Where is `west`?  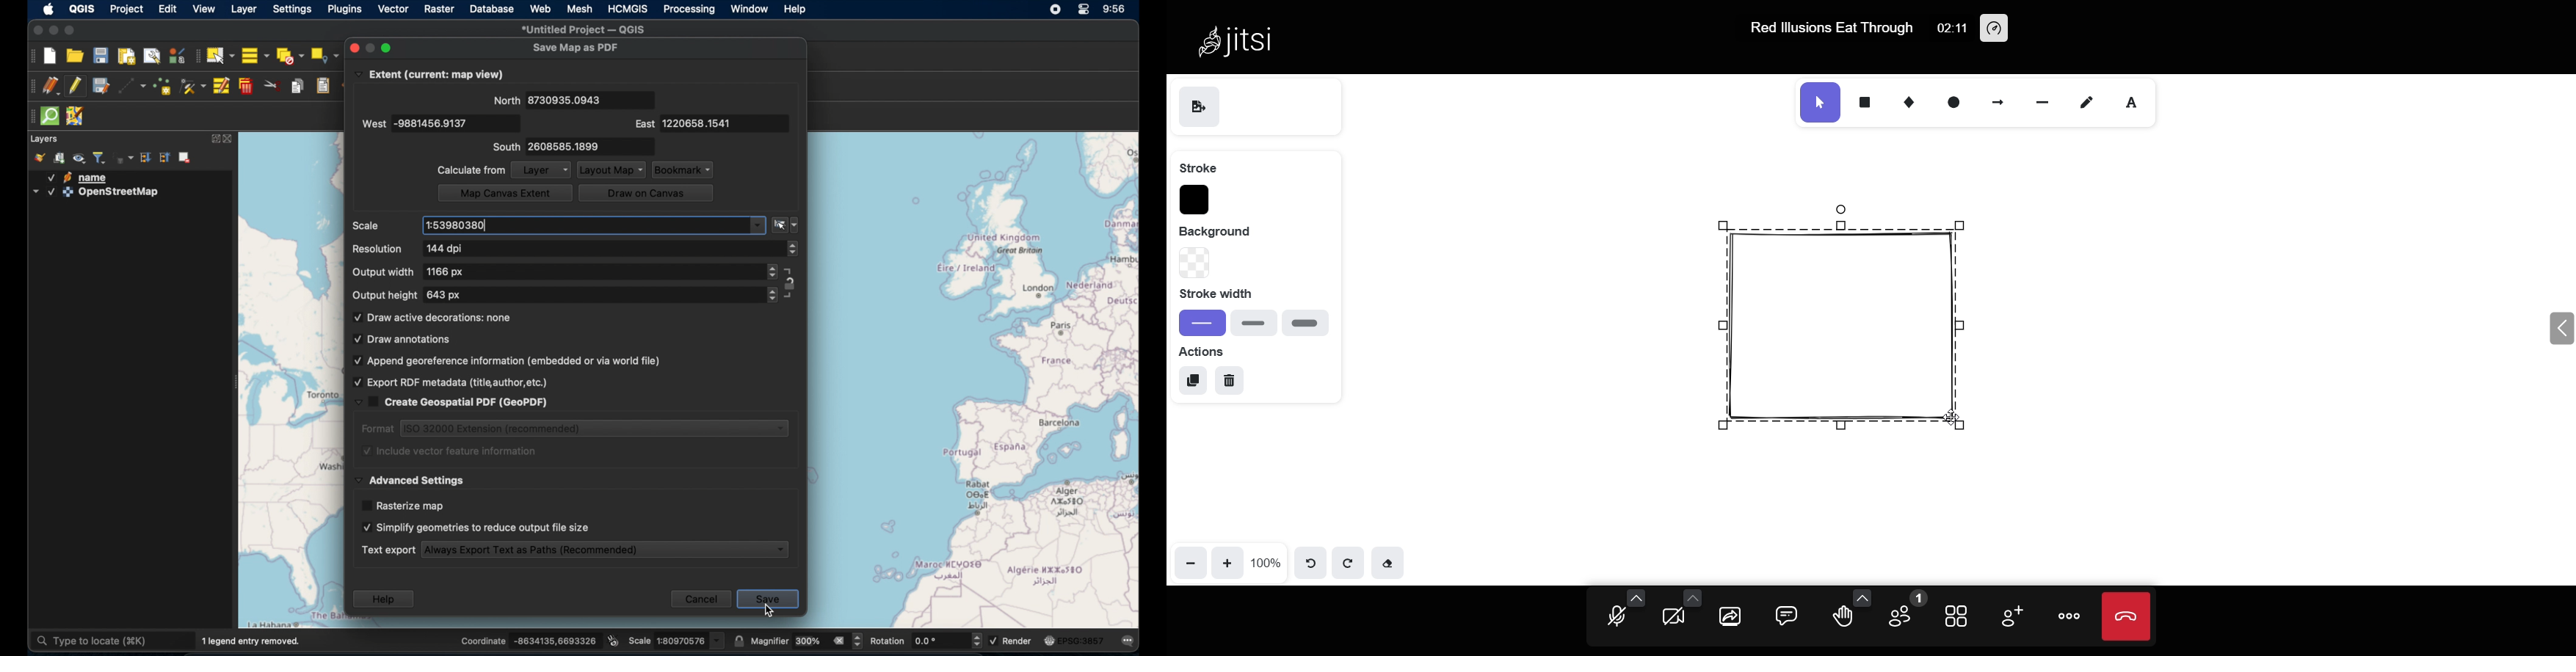
west is located at coordinates (375, 124).